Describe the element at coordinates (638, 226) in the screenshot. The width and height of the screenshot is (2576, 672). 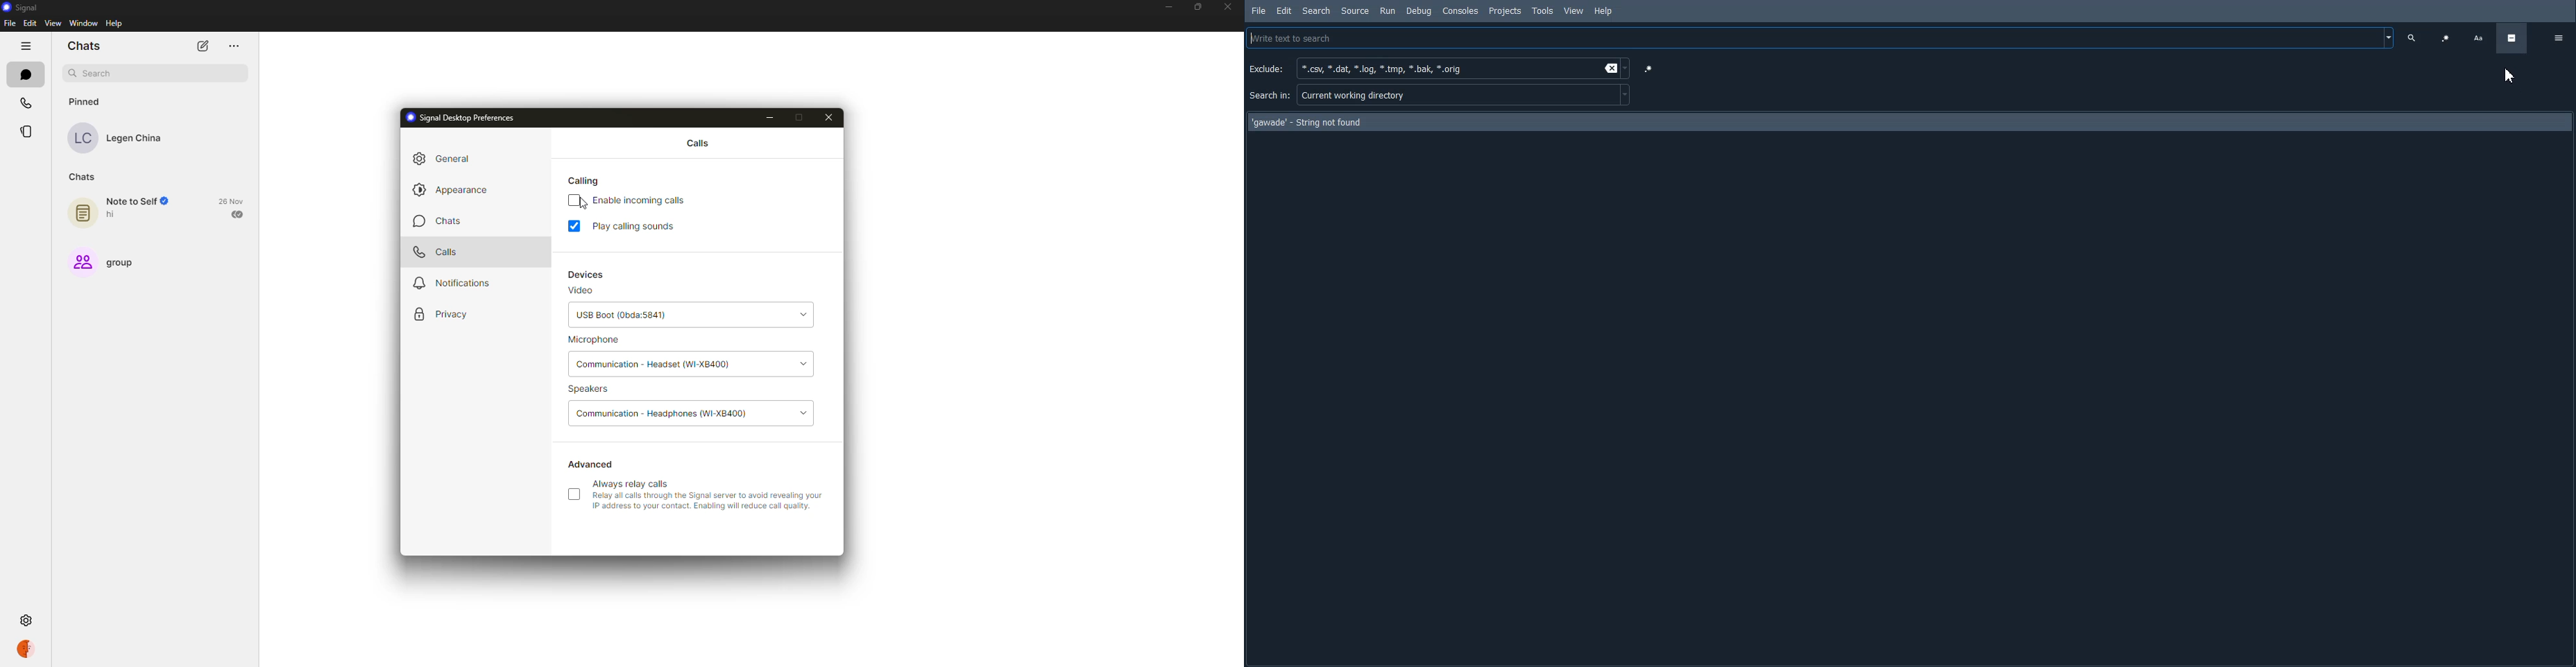
I see `play calling sounds` at that location.